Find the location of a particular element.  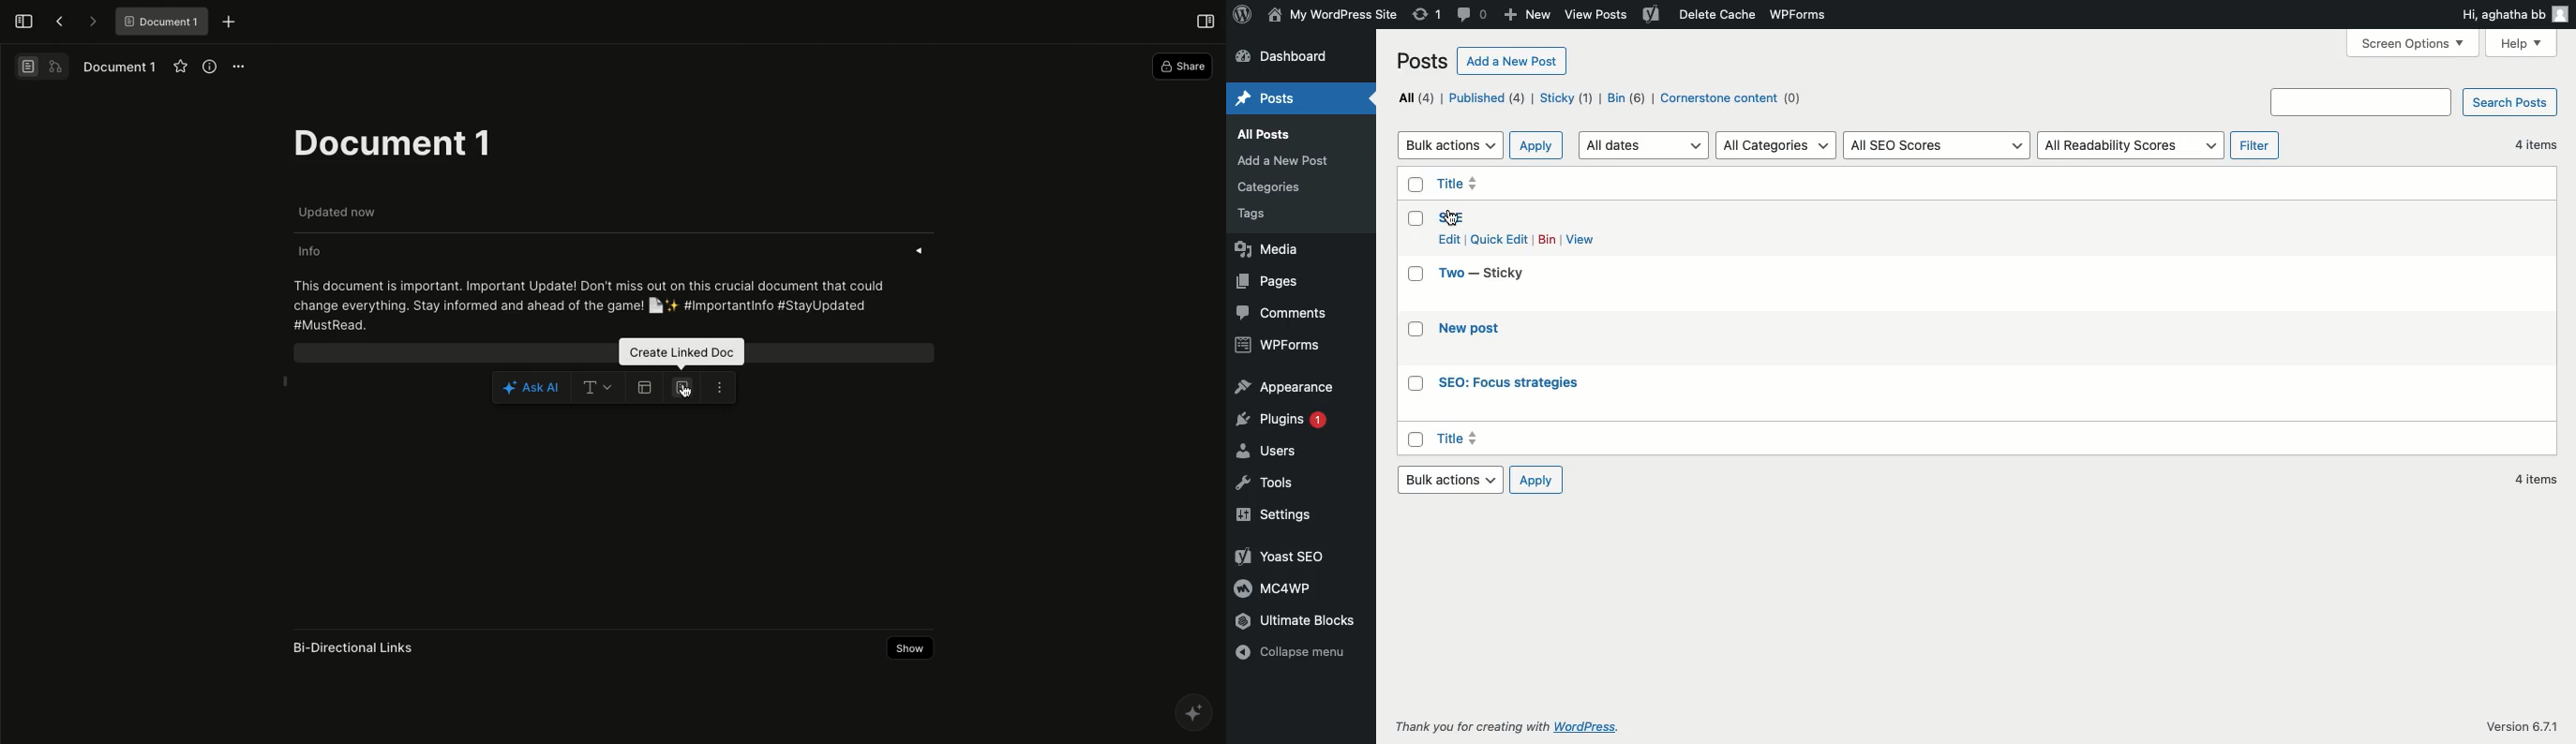

Appearance is located at coordinates (1287, 389).